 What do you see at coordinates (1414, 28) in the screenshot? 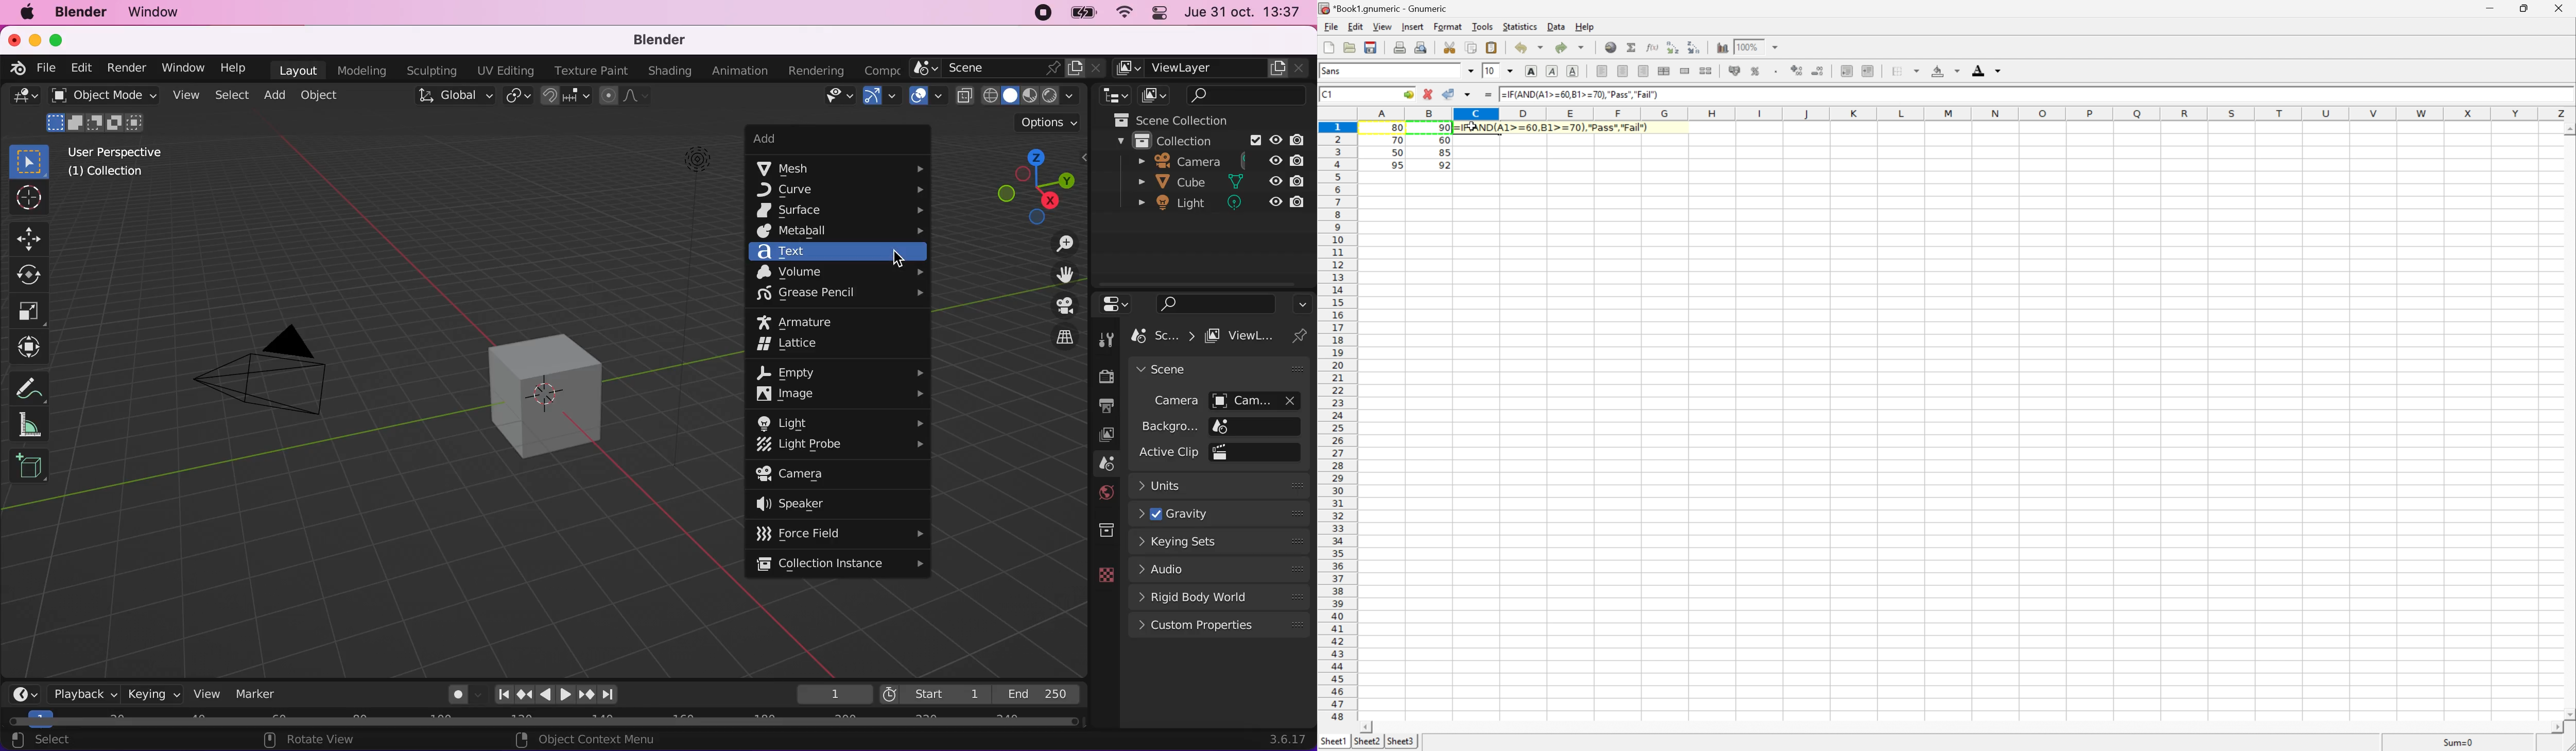
I see `Insert` at bounding box center [1414, 28].